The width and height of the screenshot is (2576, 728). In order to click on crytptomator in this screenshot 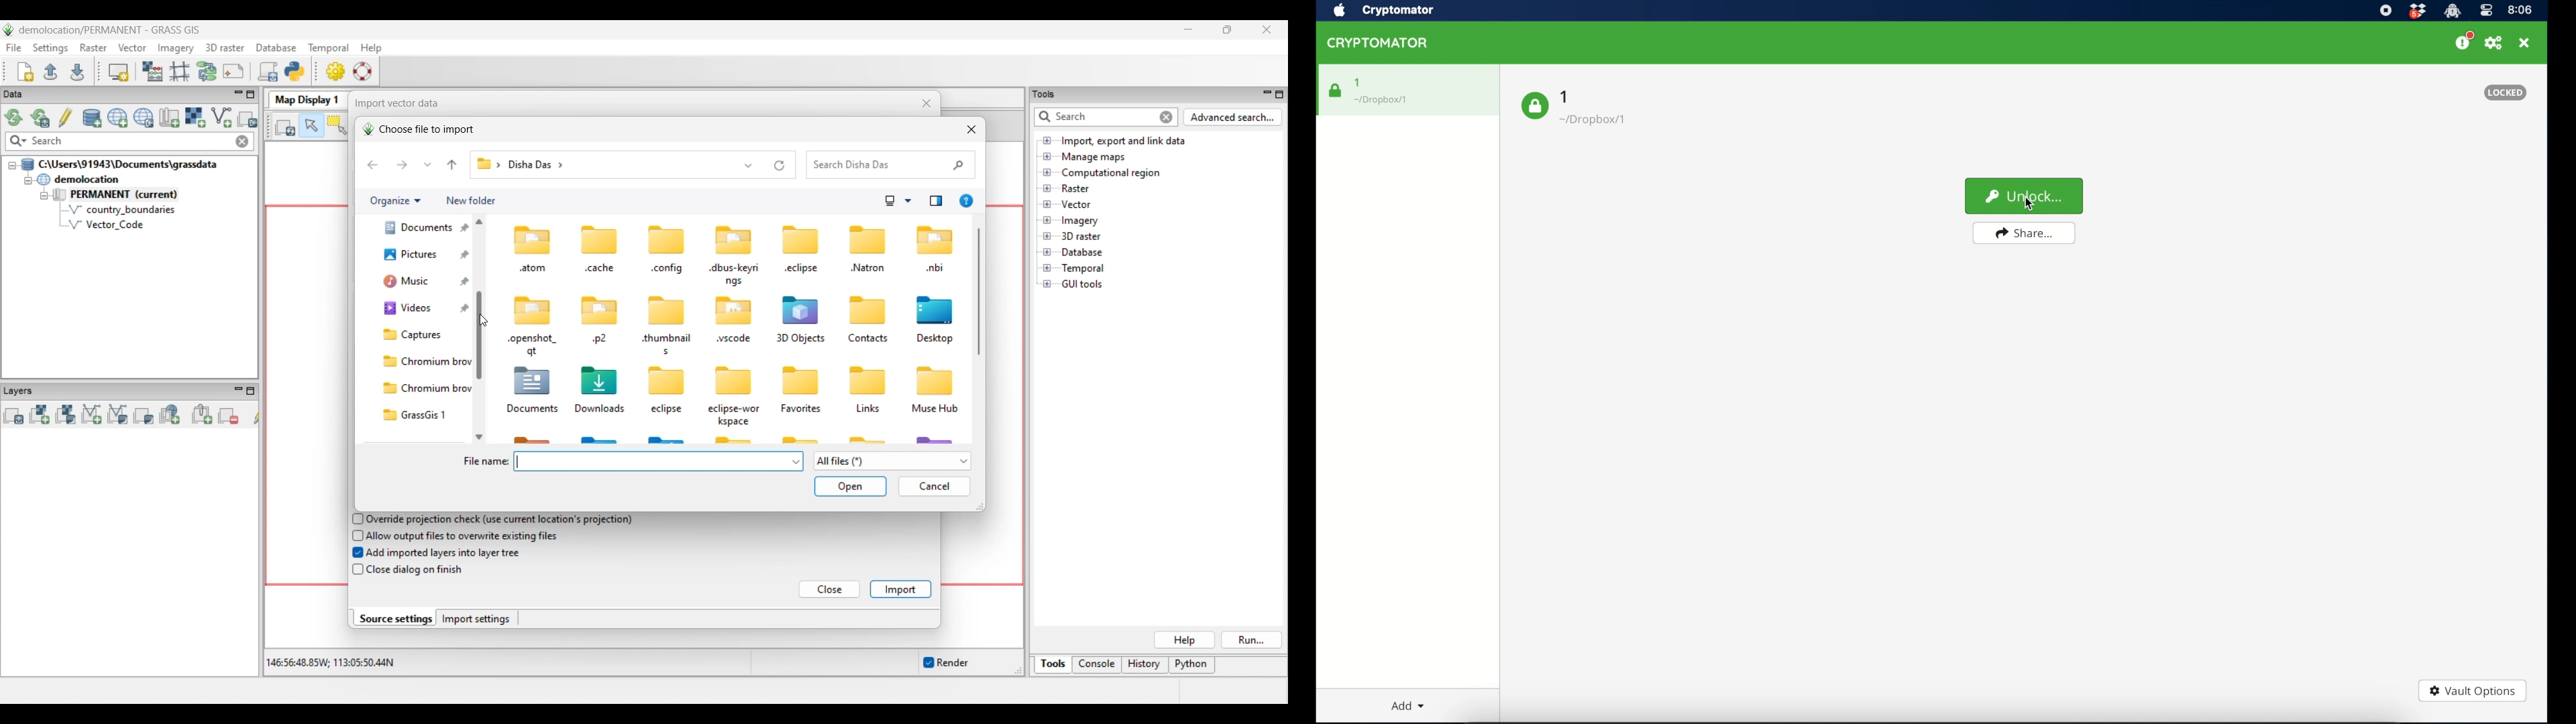, I will do `click(2452, 11)`.